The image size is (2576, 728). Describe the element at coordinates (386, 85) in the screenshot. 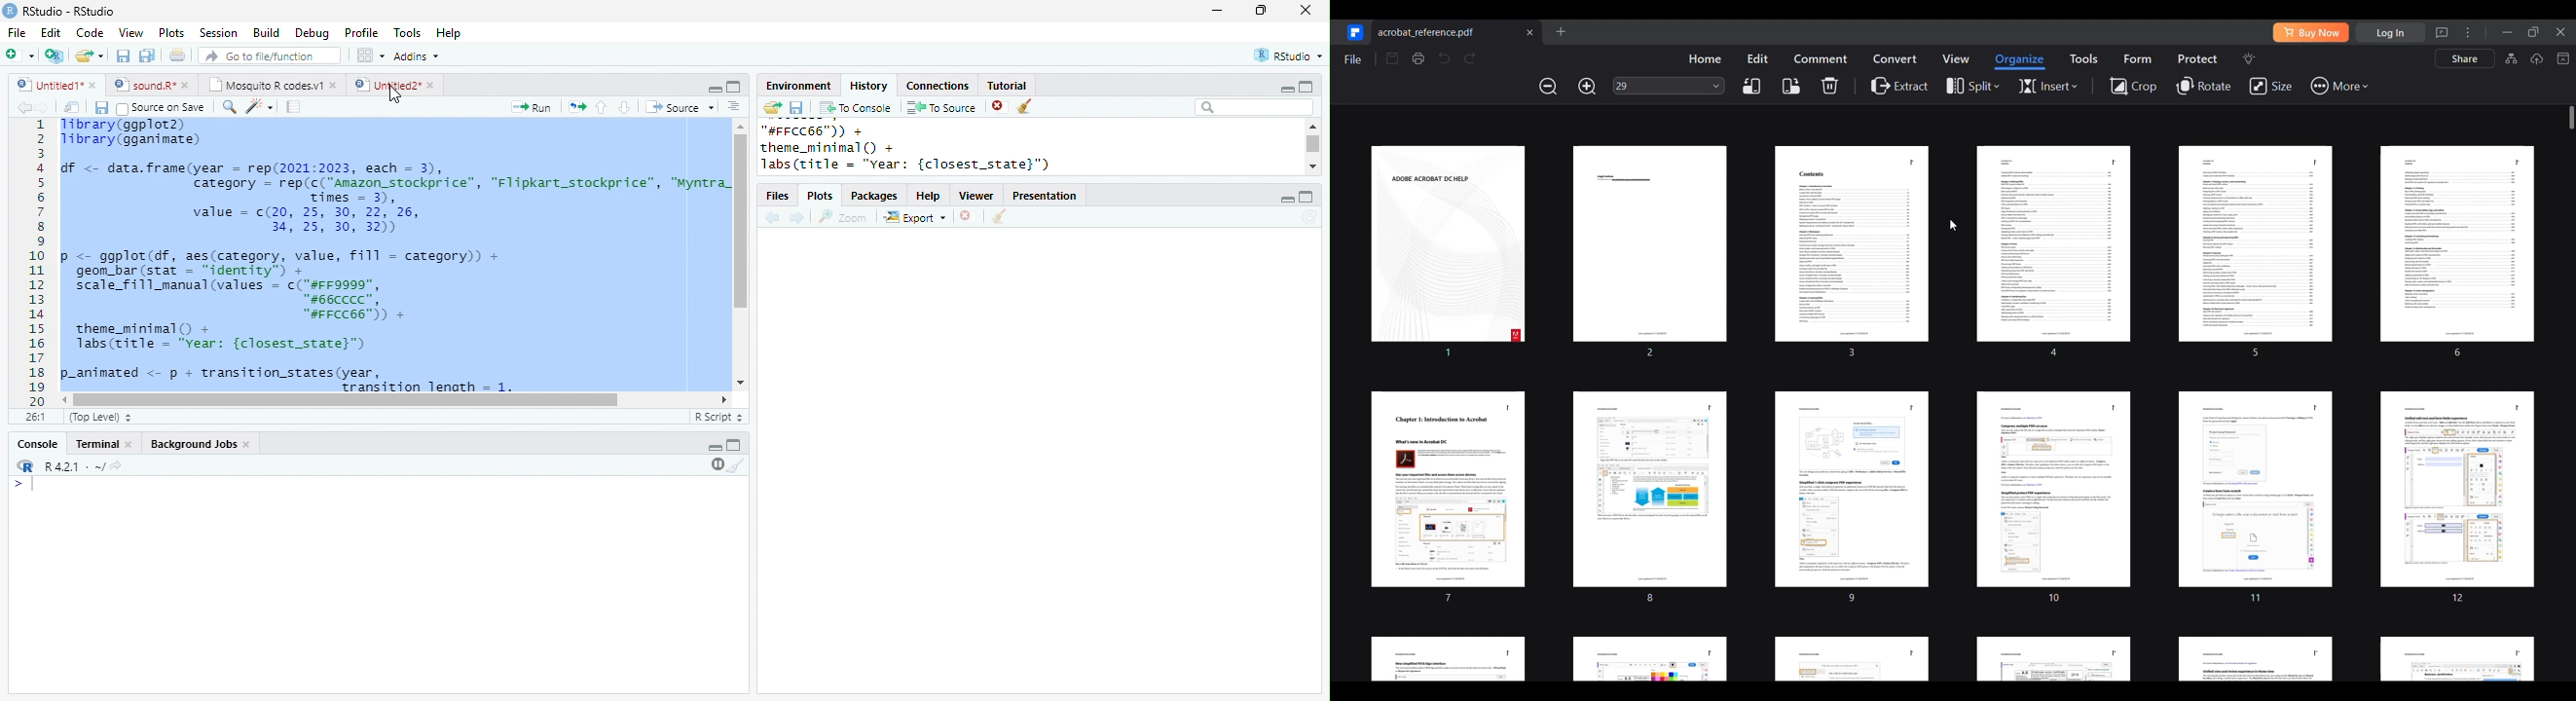

I see `Untitled2` at that location.